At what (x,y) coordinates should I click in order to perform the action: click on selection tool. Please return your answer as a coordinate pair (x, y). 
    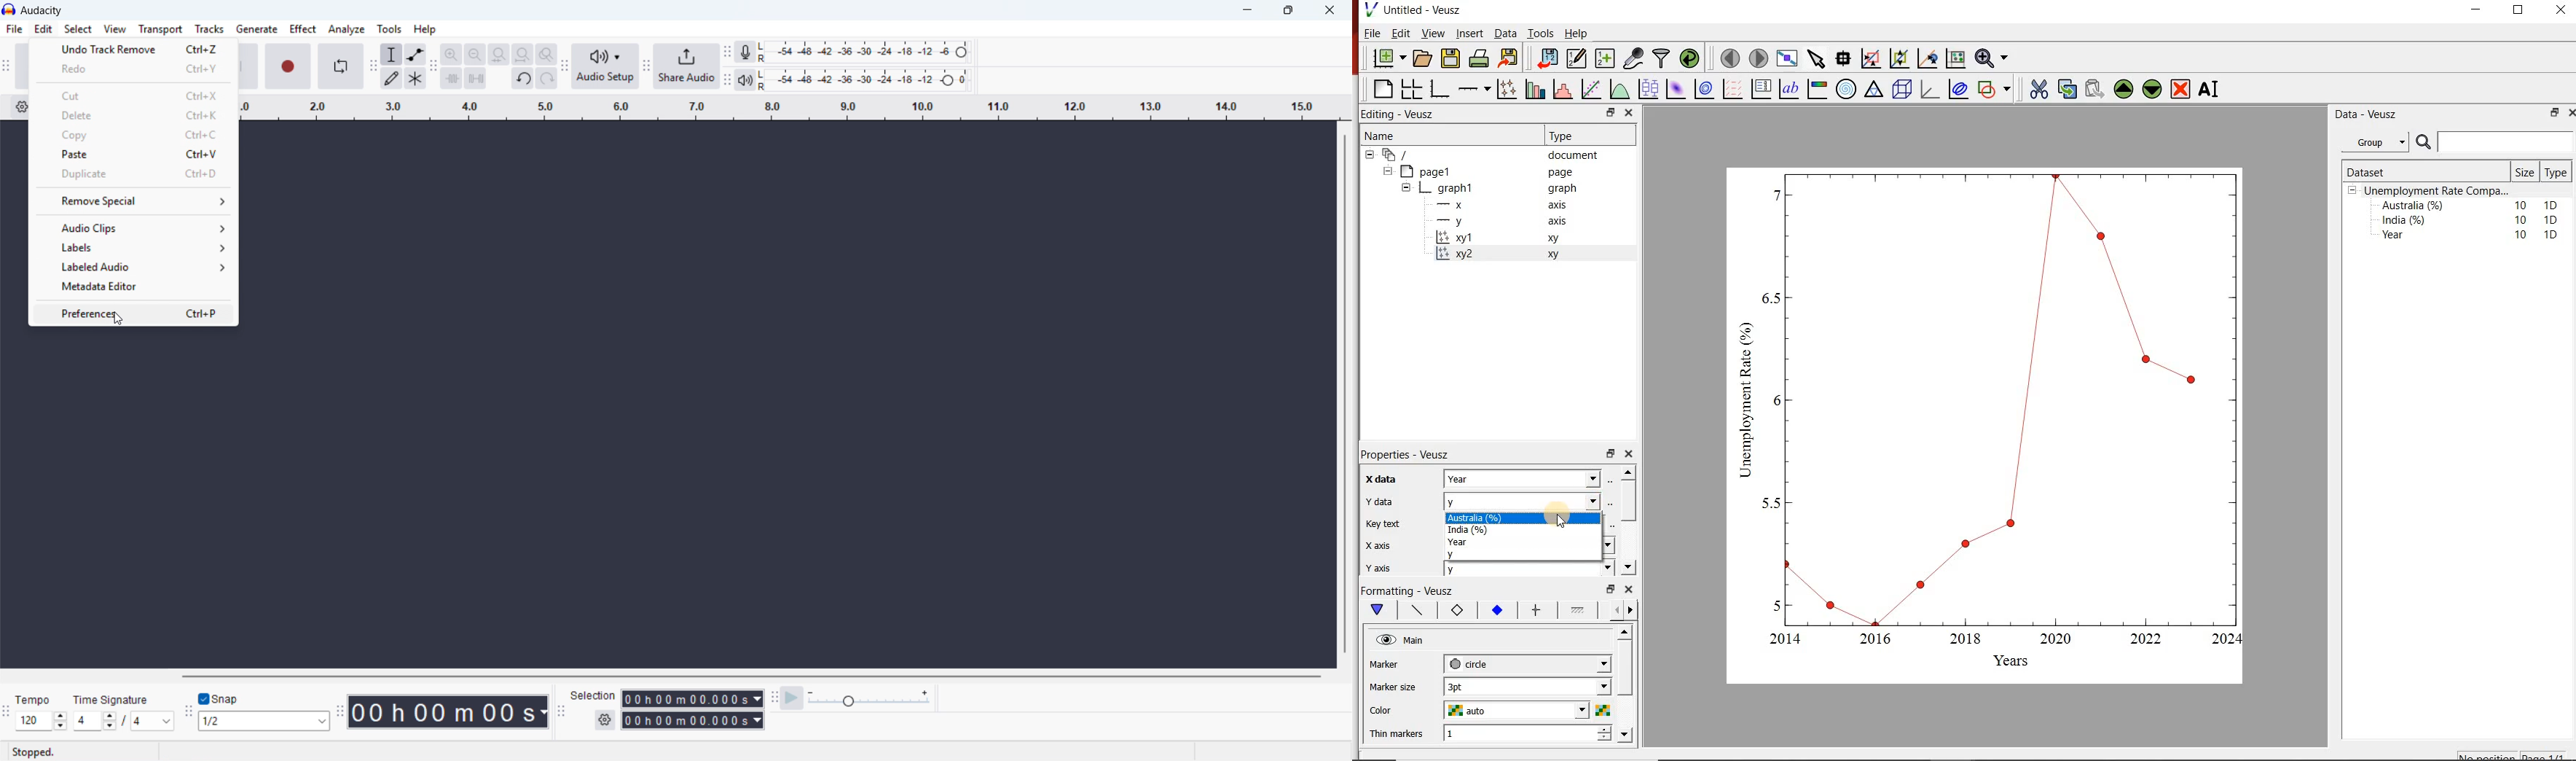
    Looking at the image, I should click on (392, 54).